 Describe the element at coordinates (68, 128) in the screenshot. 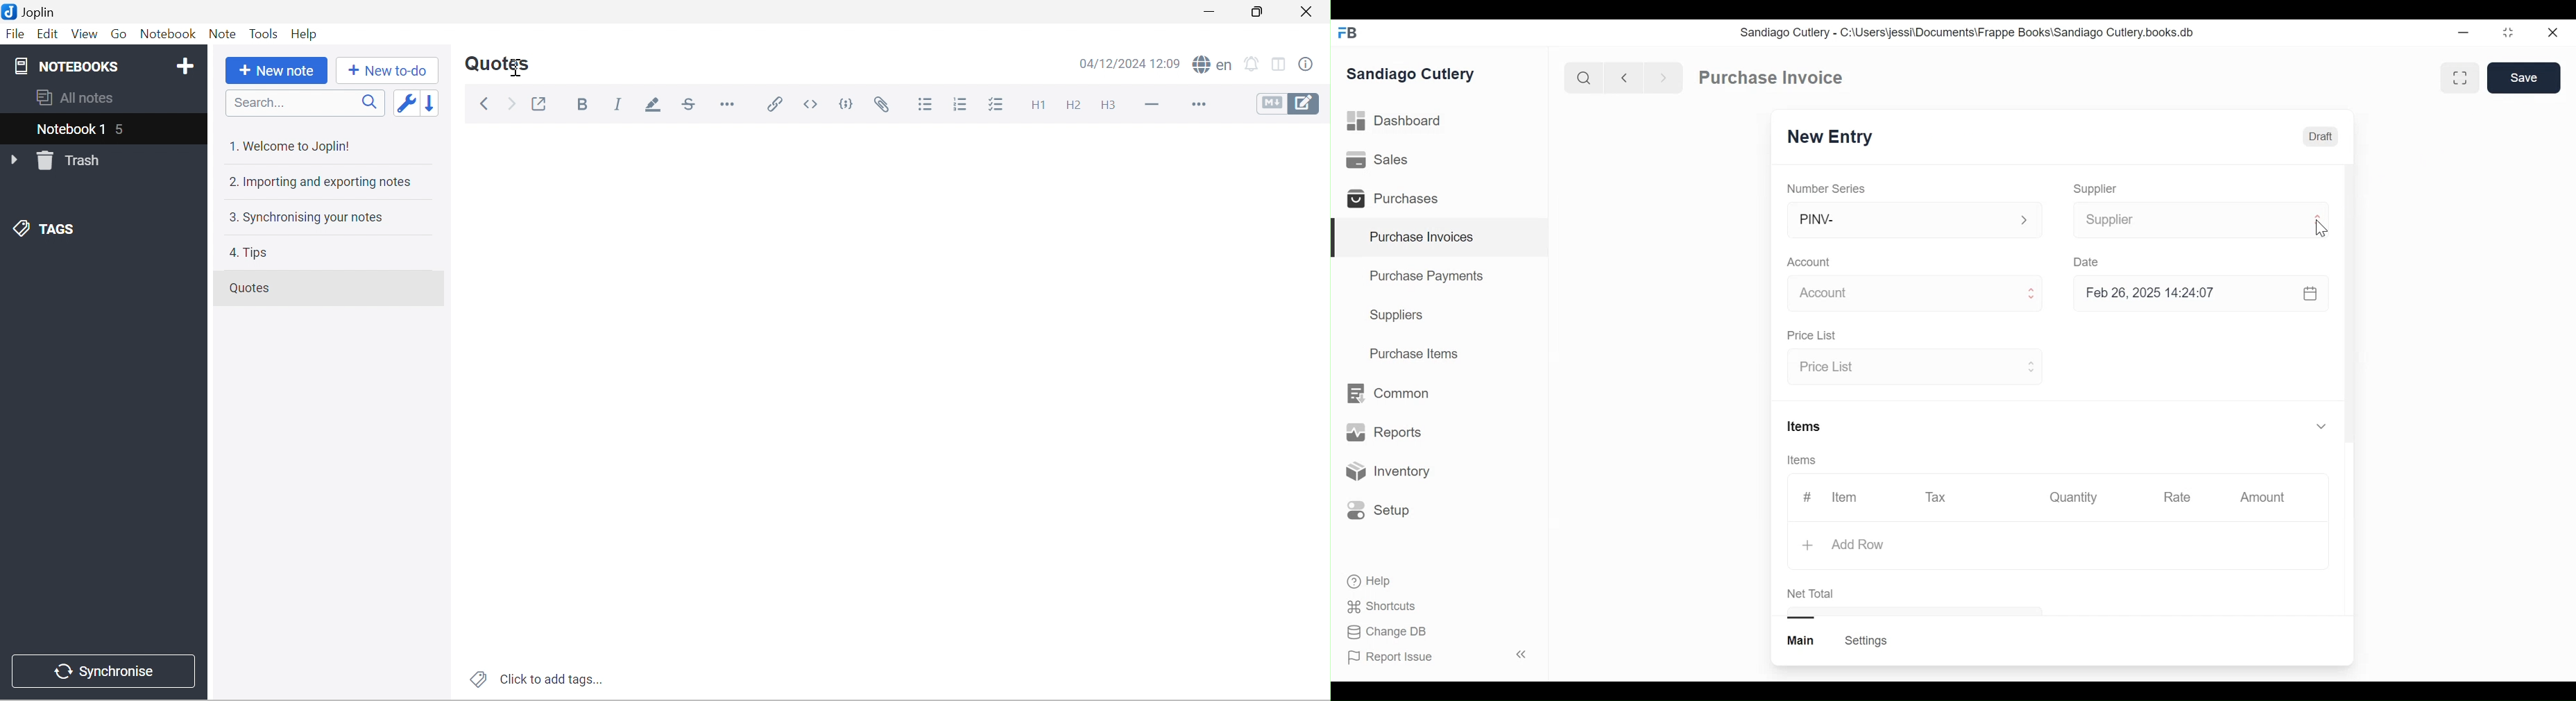

I see `Notebook 1` at that location.